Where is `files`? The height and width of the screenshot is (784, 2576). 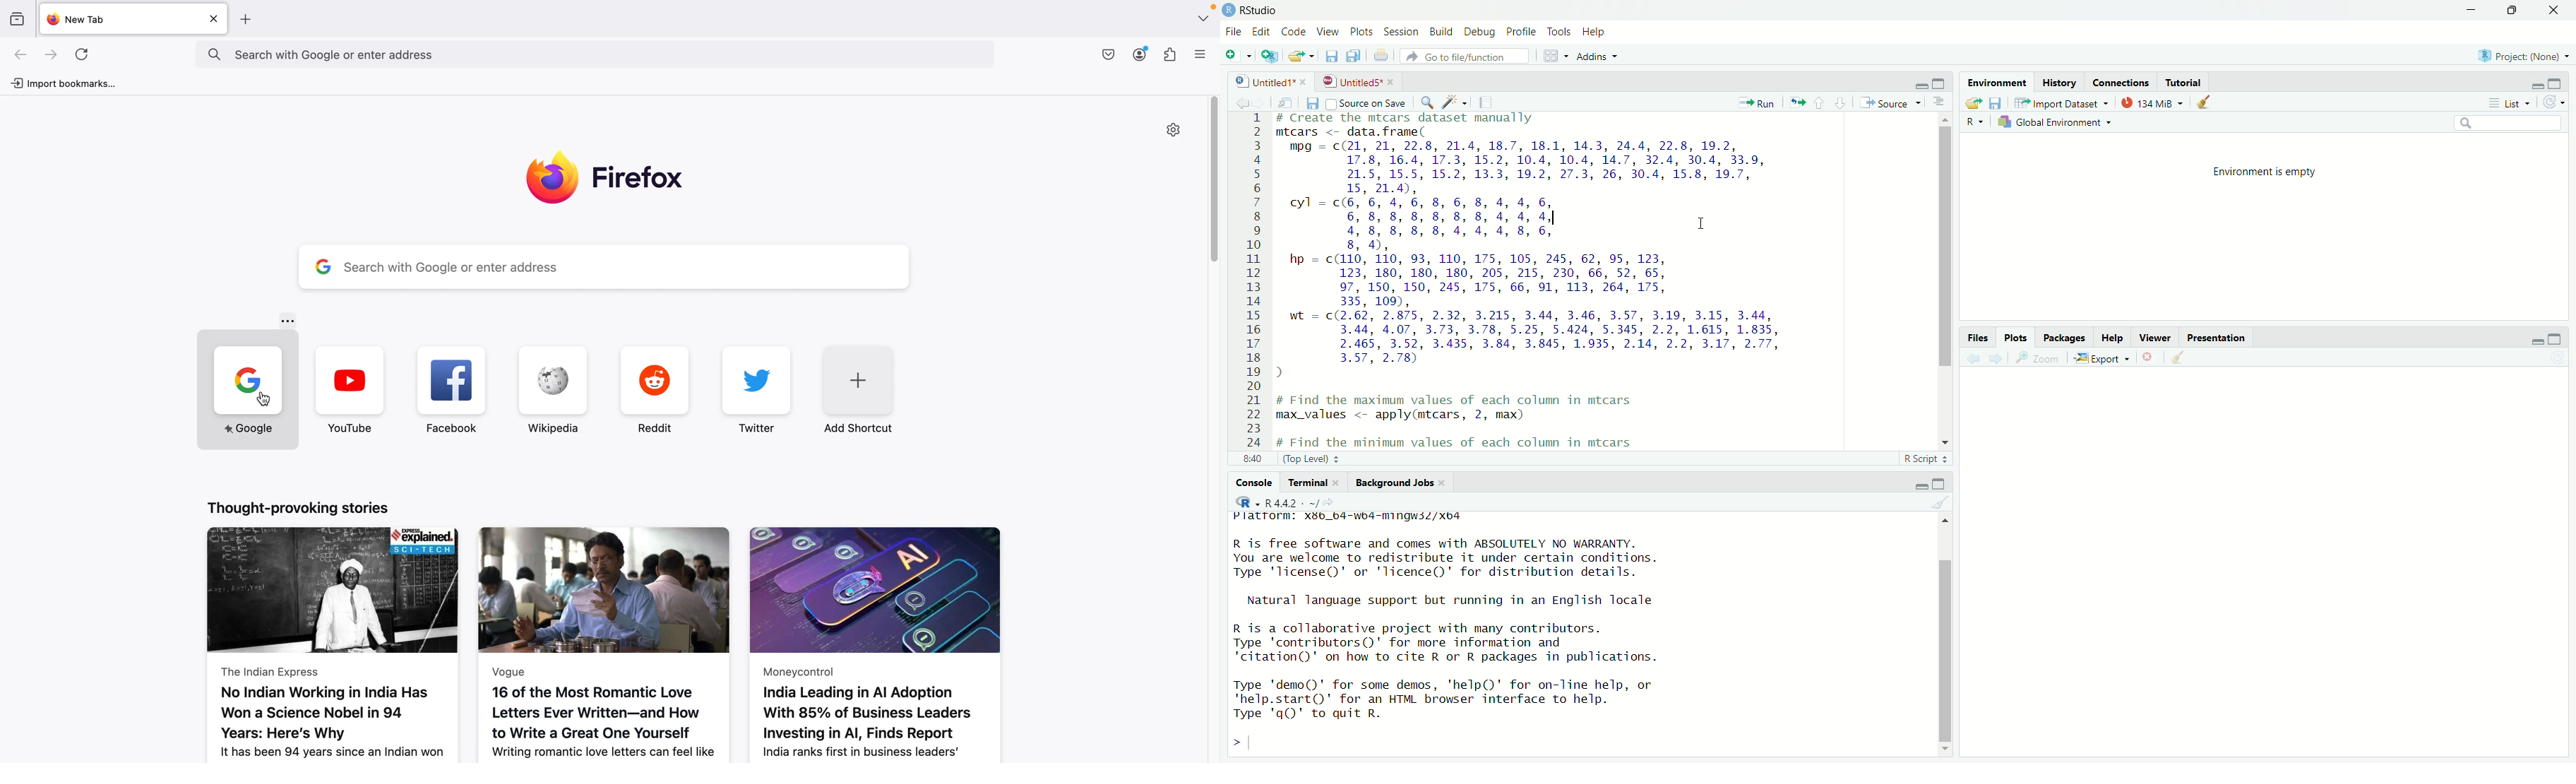 files is located at coordinates (2001, 105).